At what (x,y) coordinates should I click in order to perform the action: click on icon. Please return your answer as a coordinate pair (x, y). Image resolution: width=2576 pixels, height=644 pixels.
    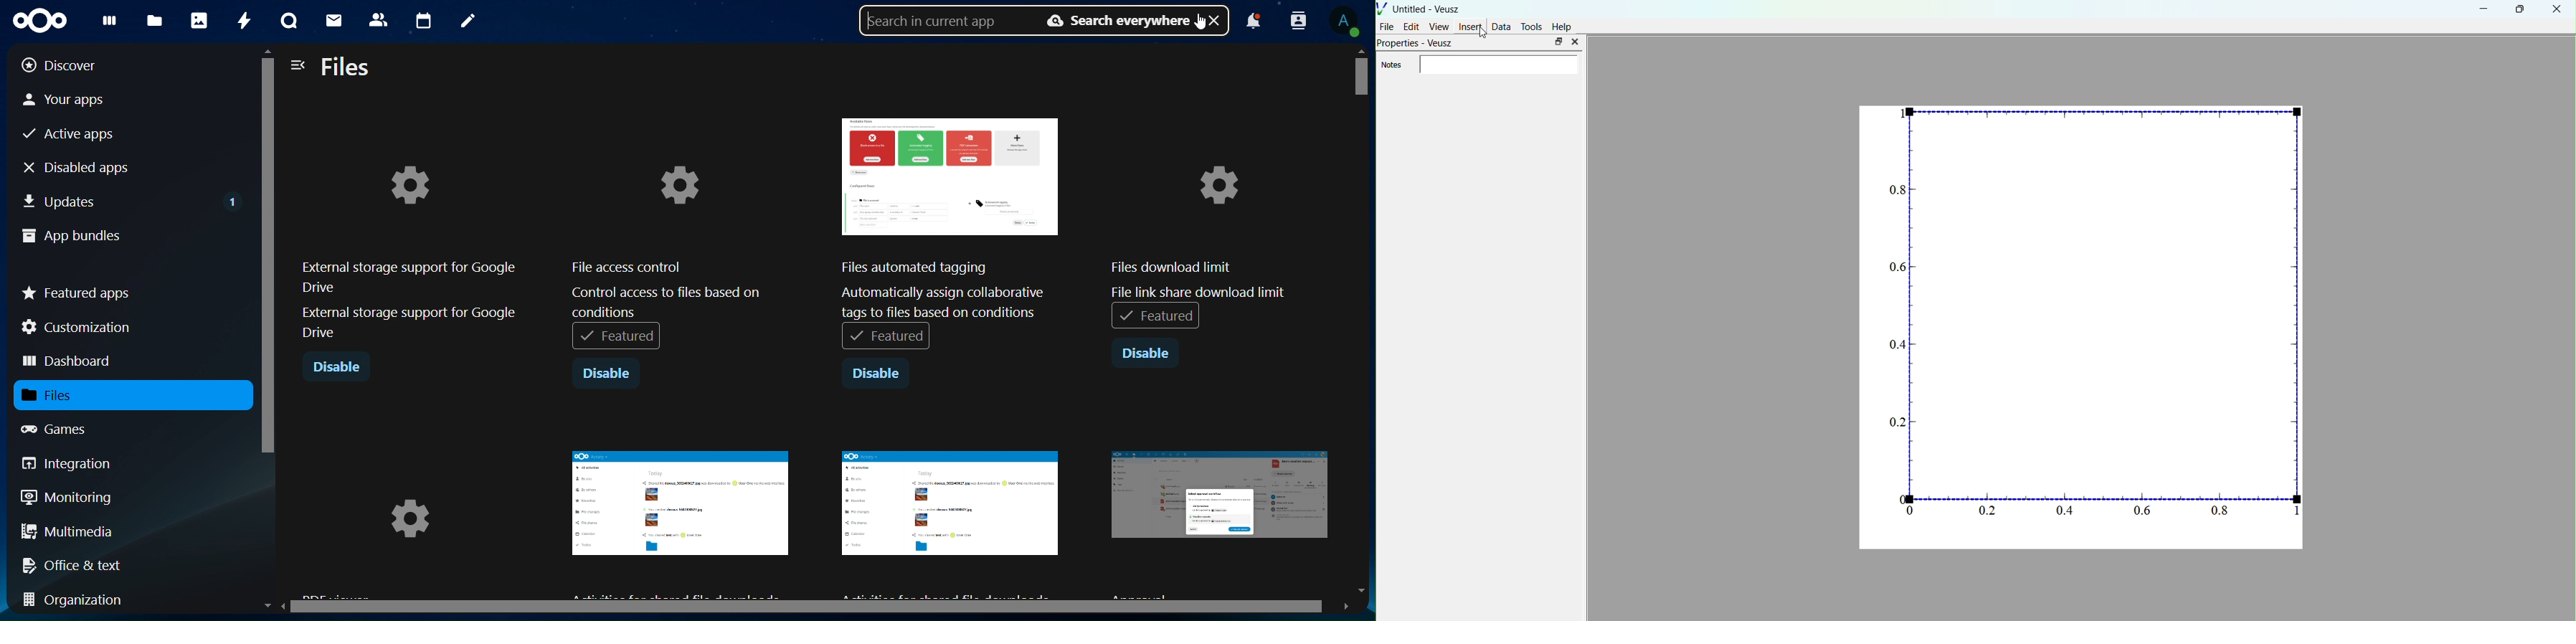
    Looking at the image, I should click on (46, 21).